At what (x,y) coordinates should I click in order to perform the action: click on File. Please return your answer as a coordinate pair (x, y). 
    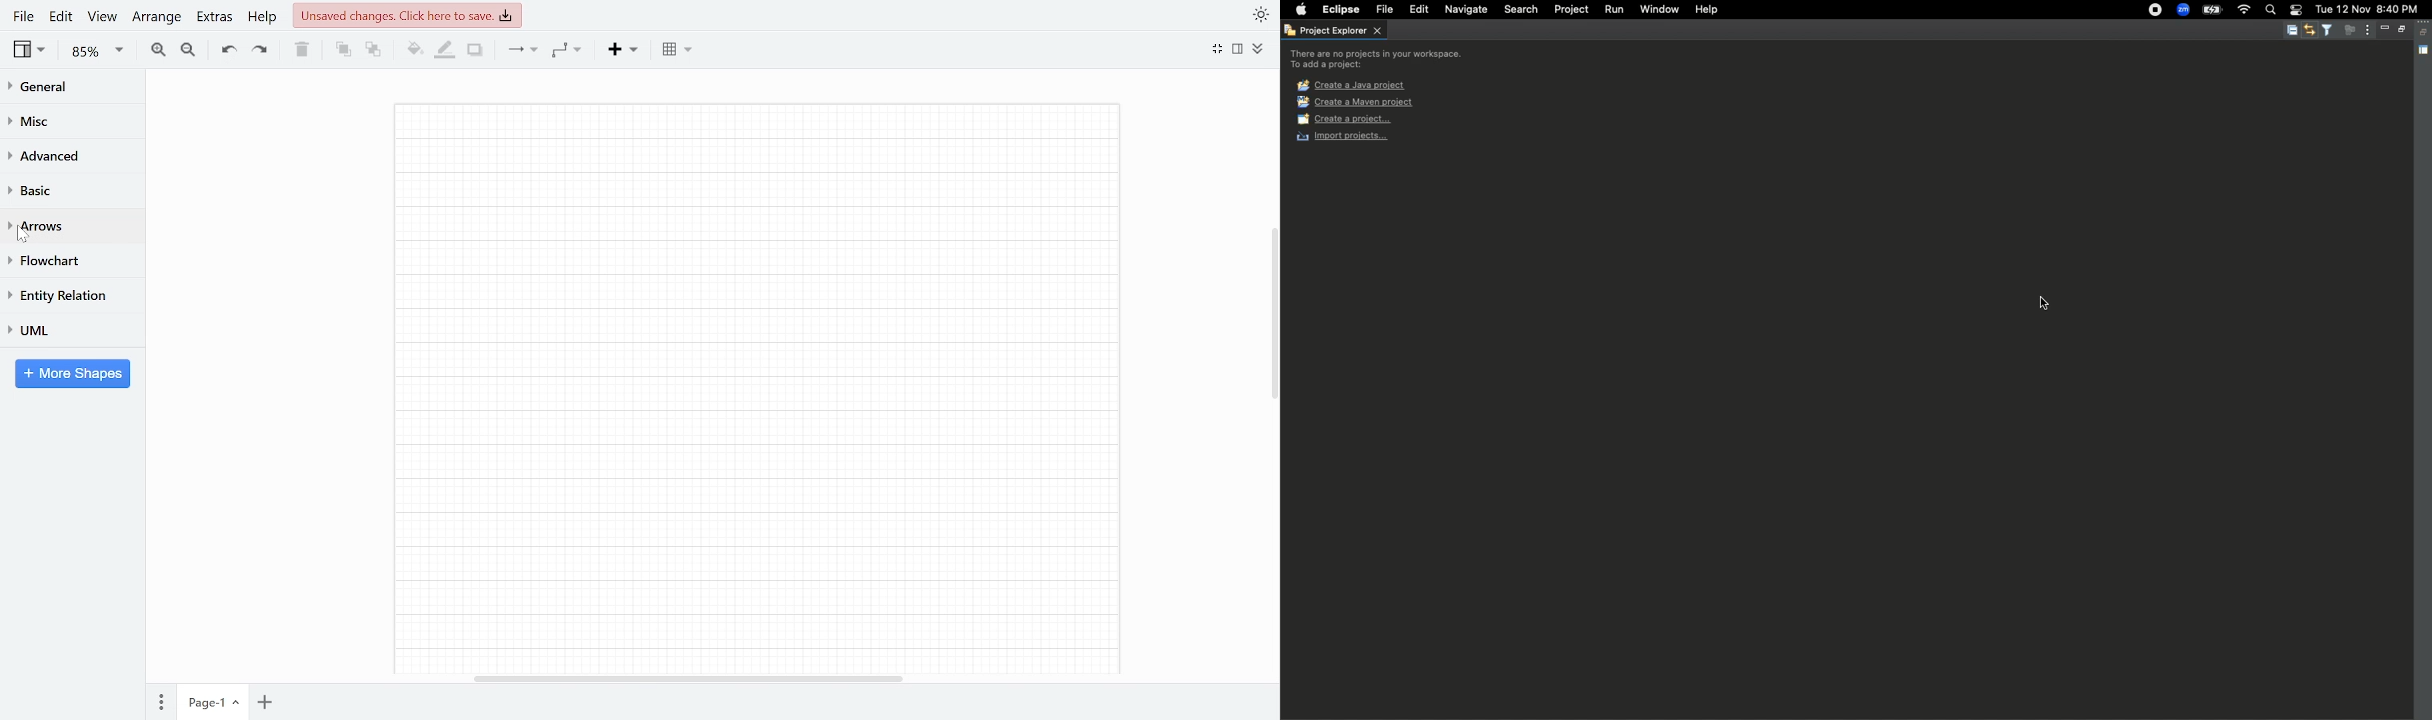
    Looking at the image, I should click on (22, 16).